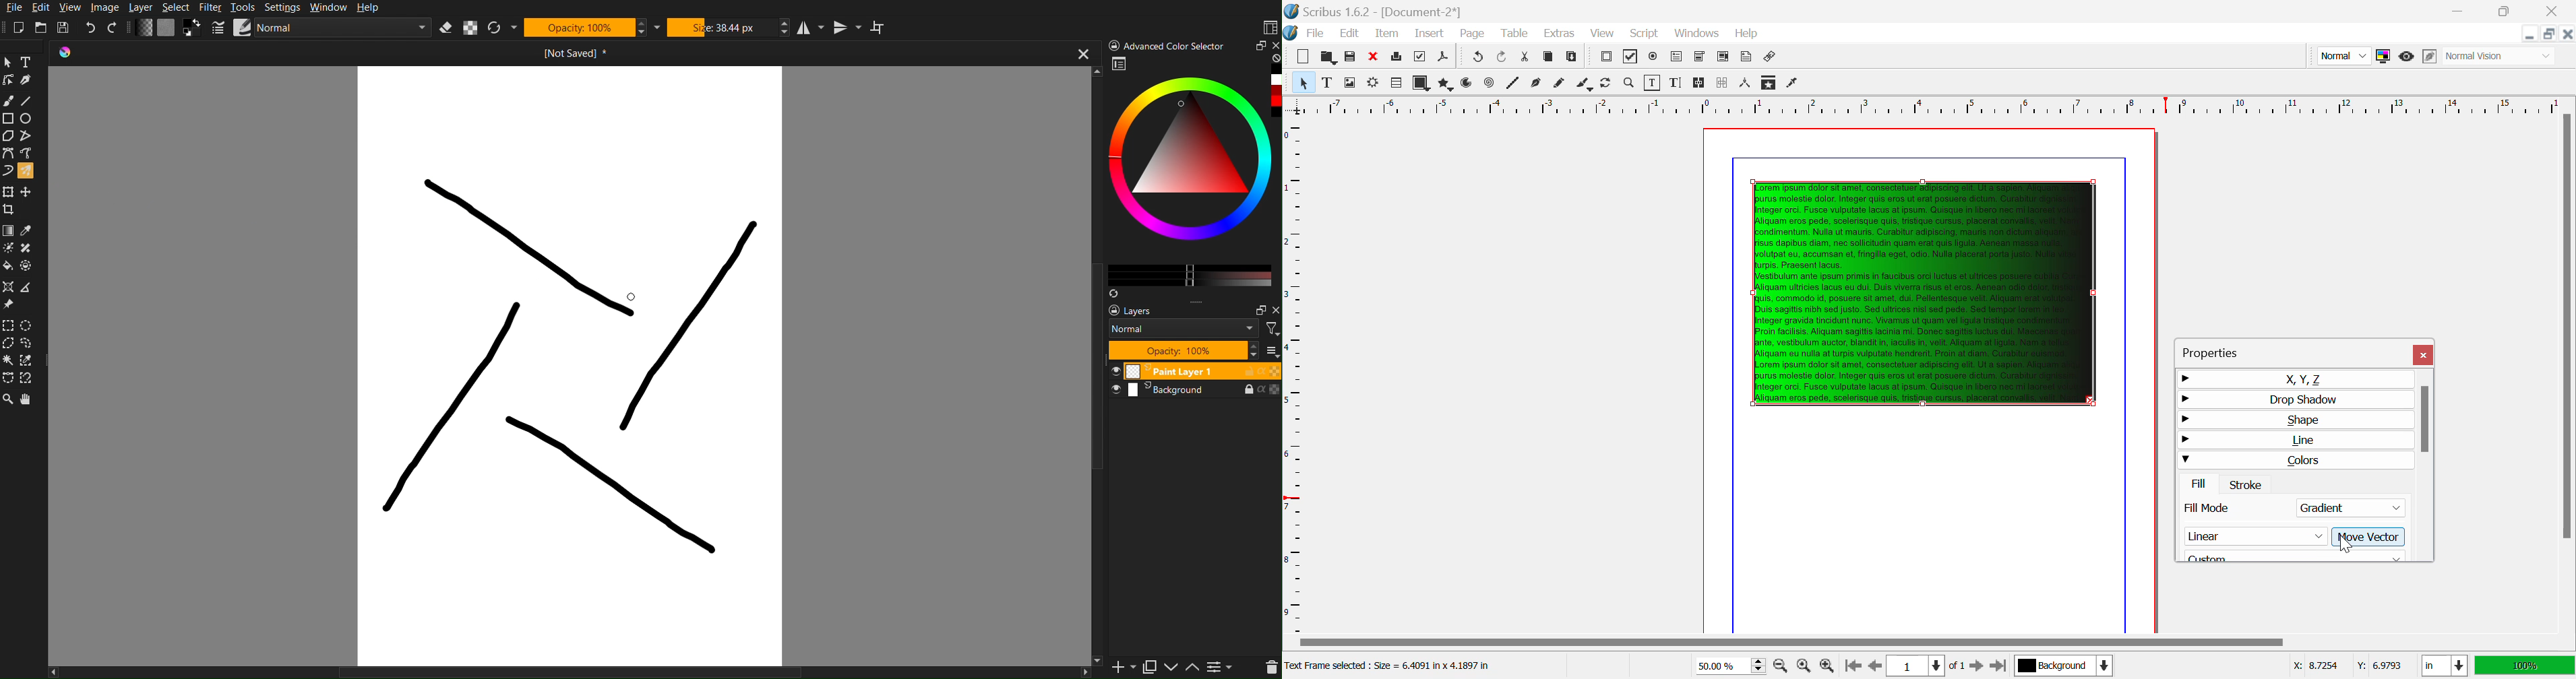 This screenshot has height=700, width=2576. I want to click on Linework, so click(9, 80).